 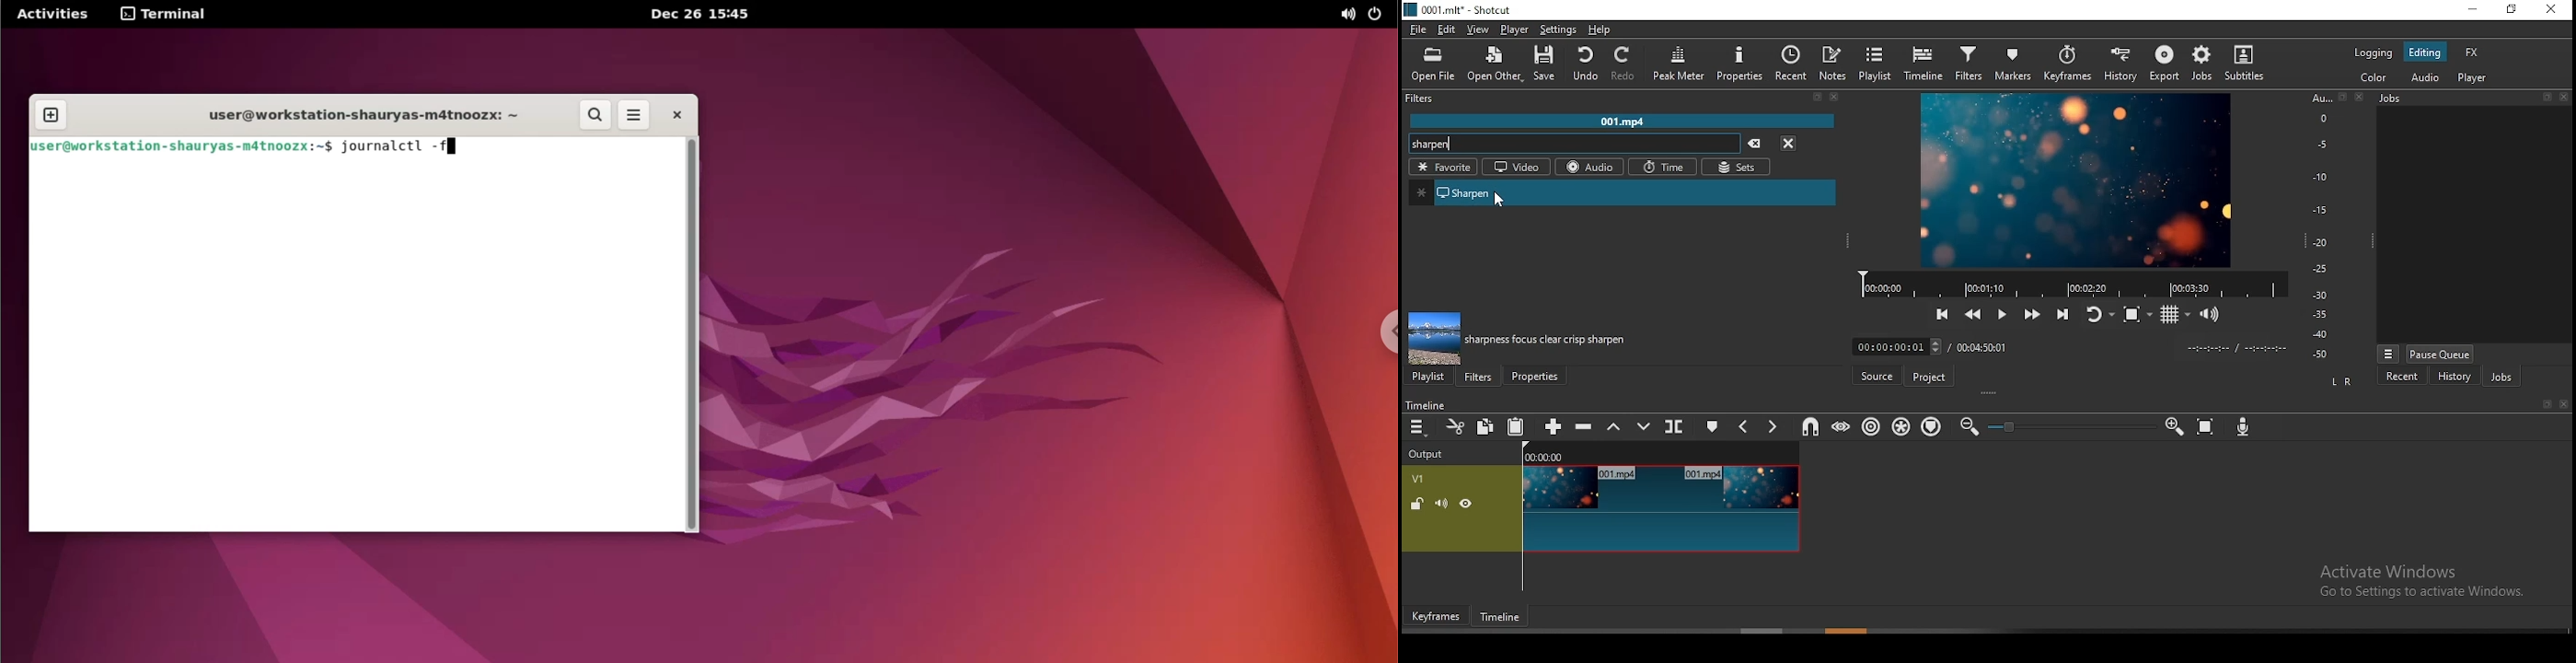 I want to click on edit, so click(x=1449, y=29).